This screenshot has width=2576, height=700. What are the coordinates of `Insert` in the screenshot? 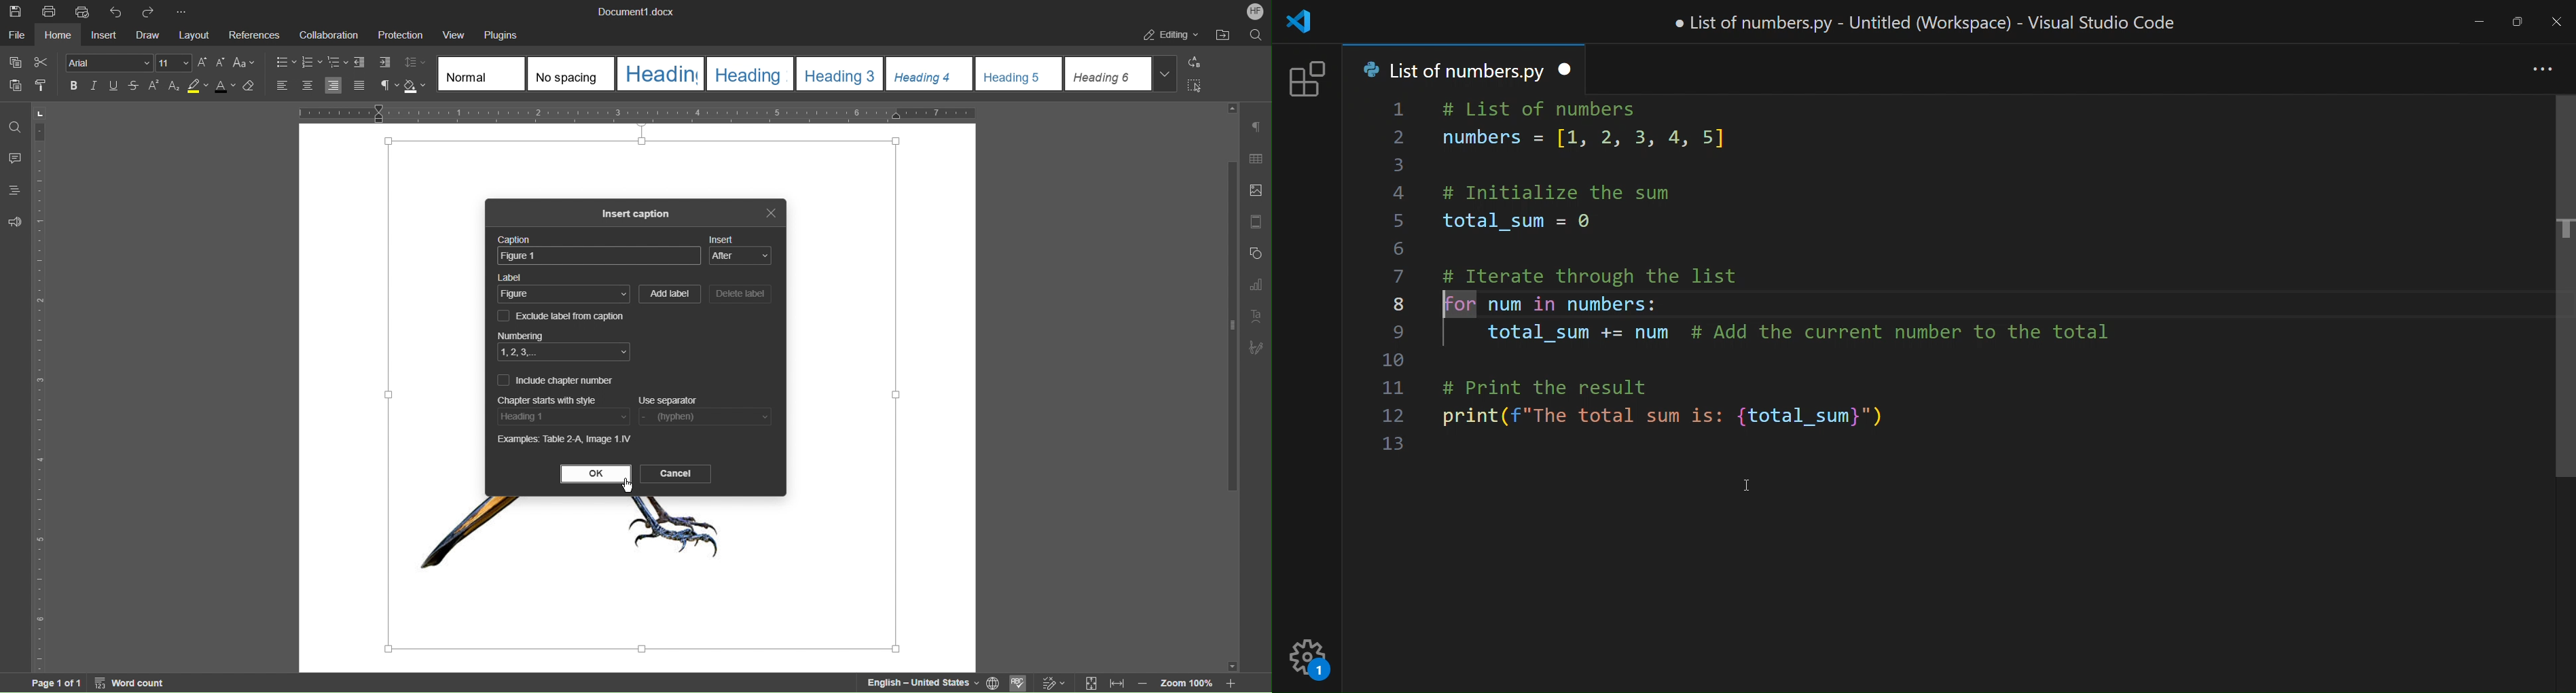 It's located at (723, 239).